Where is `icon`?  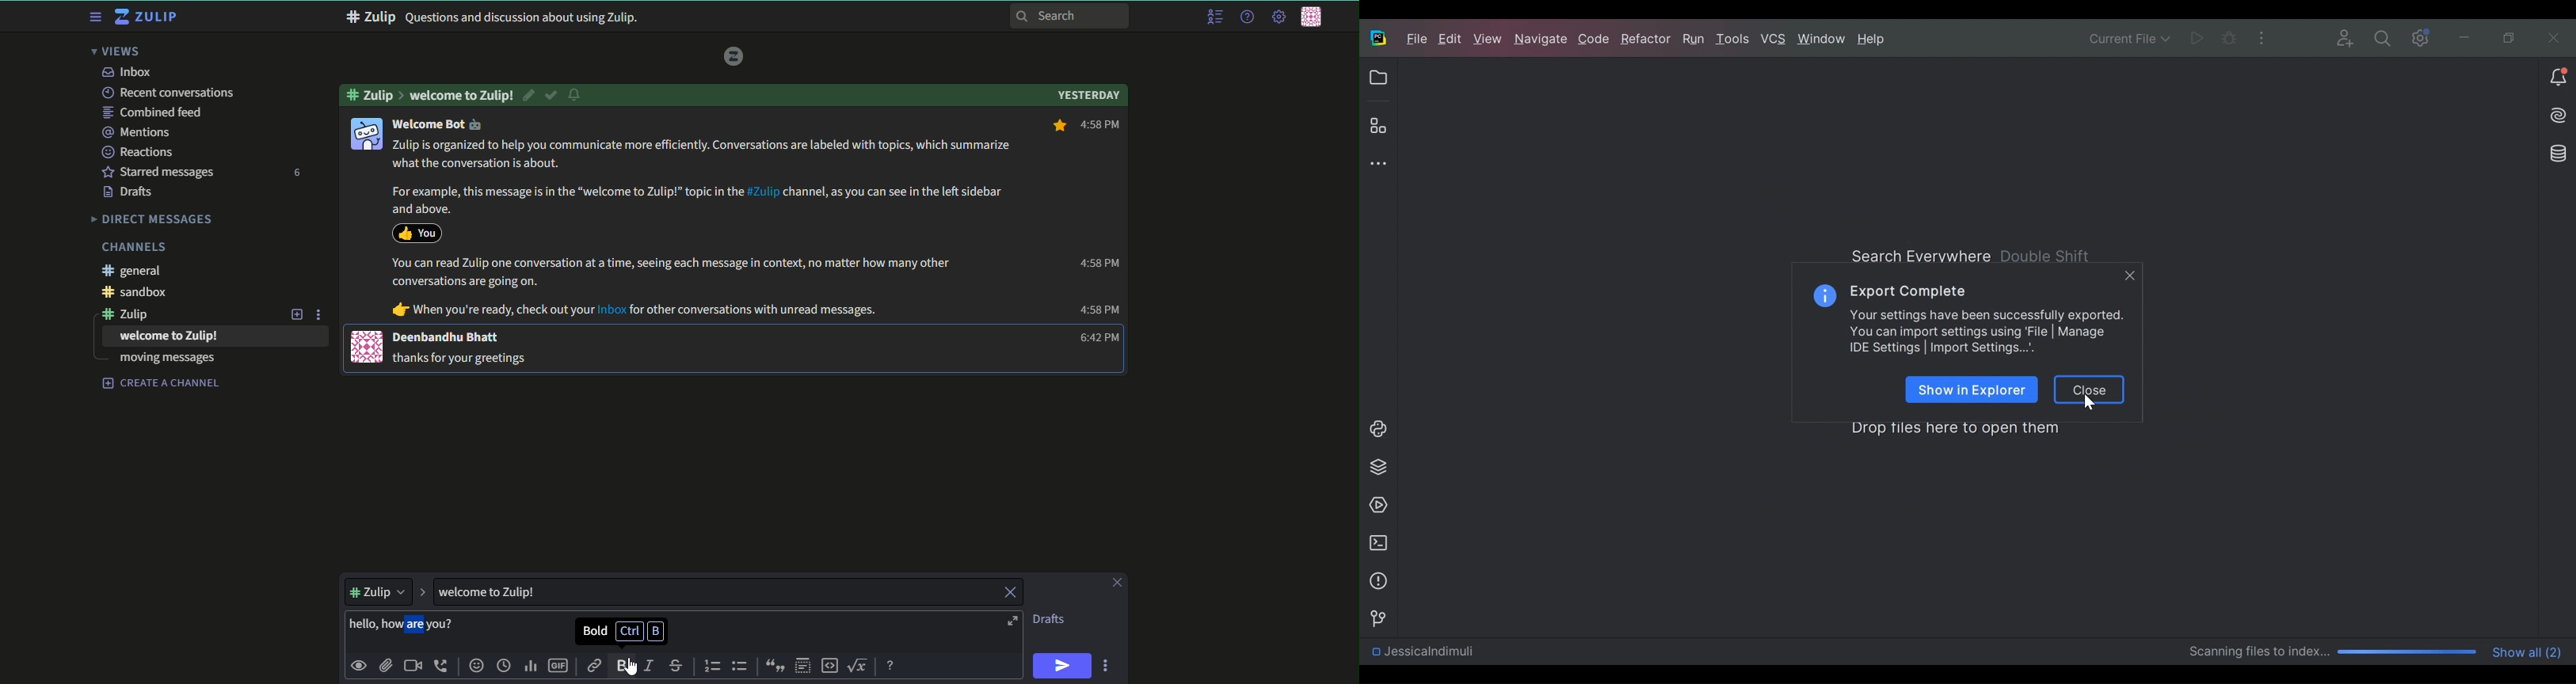
icon is located at coordinates (417, 232).